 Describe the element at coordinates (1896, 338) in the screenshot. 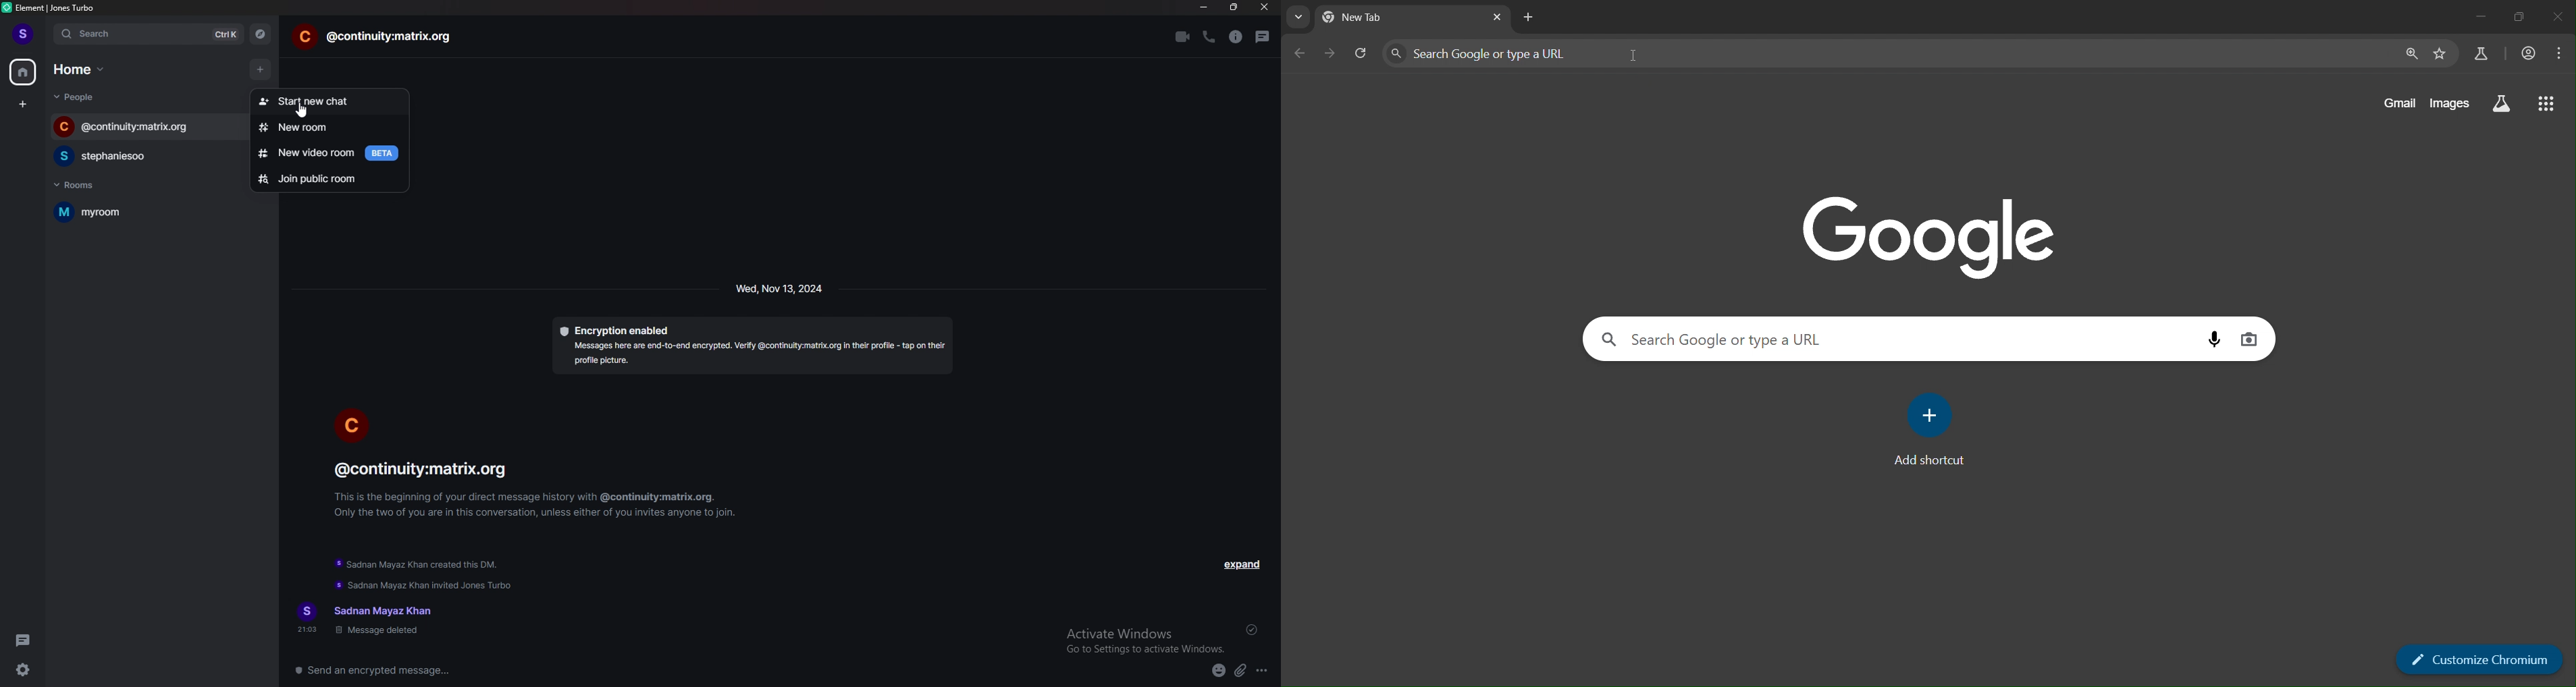

I see `search google or type a URL` at that location.